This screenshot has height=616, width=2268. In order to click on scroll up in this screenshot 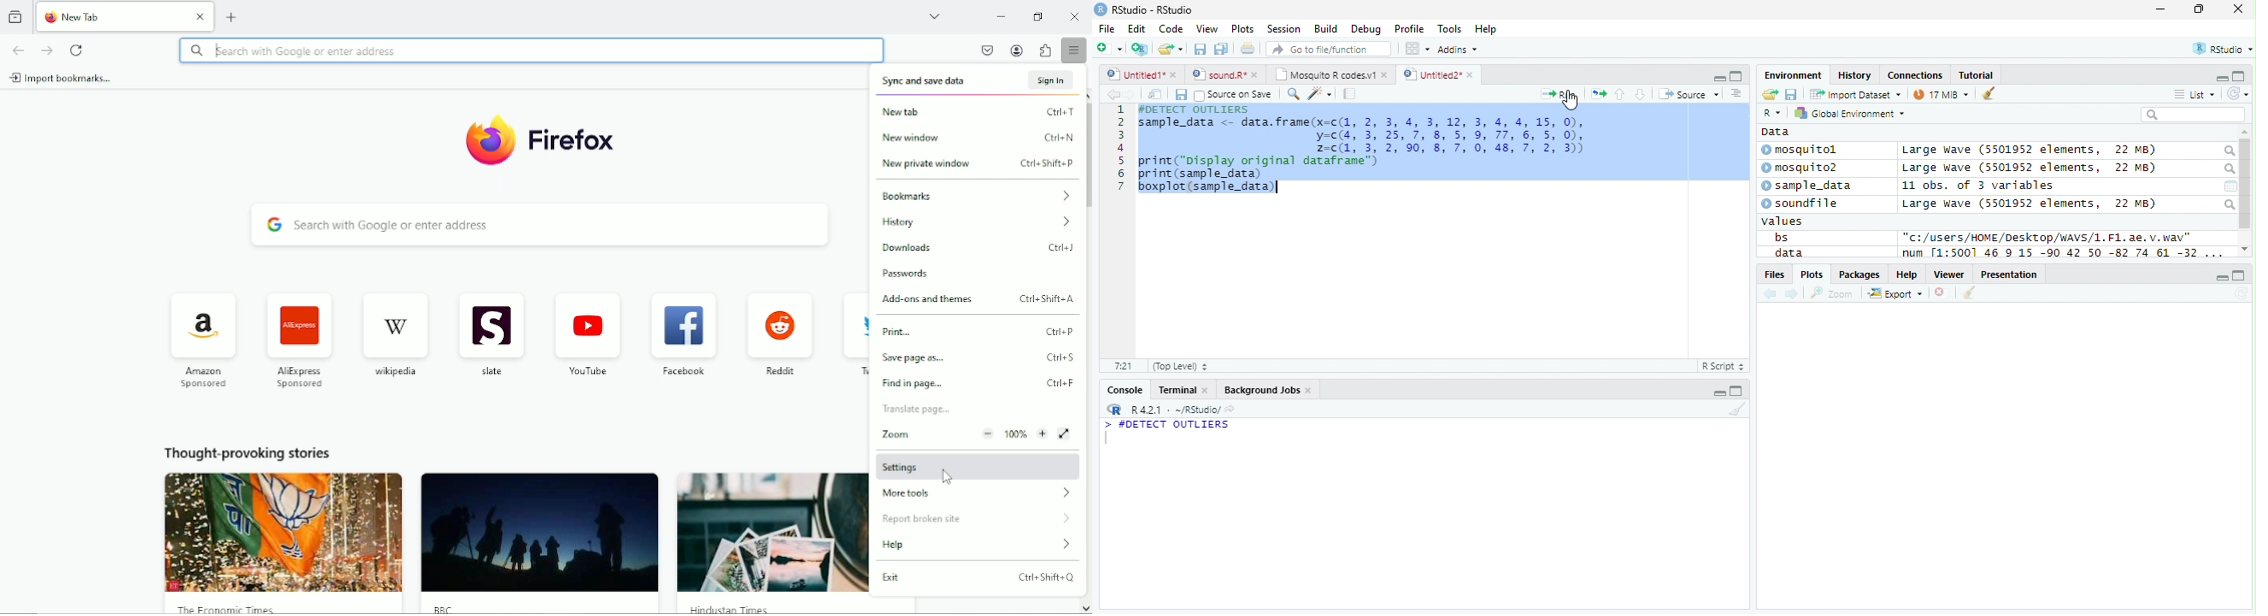, I will do `click(2246, 133)`.